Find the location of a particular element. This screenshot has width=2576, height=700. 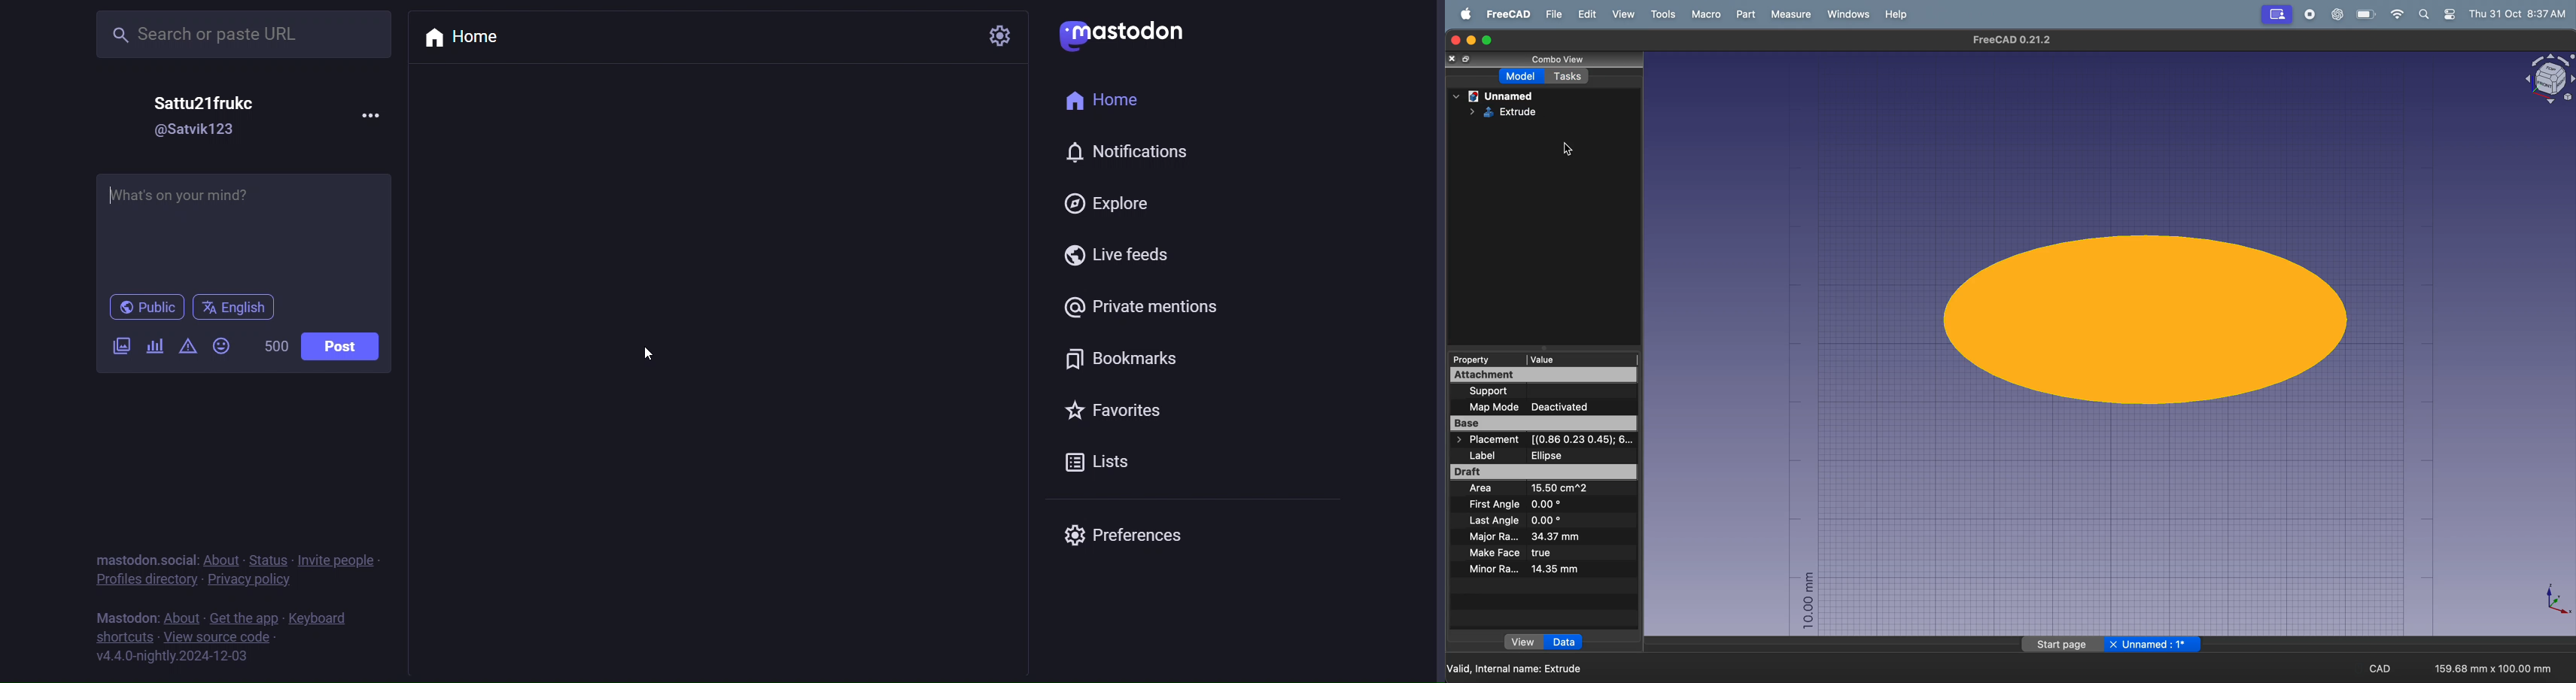

more is located at coordinates (369, 115).